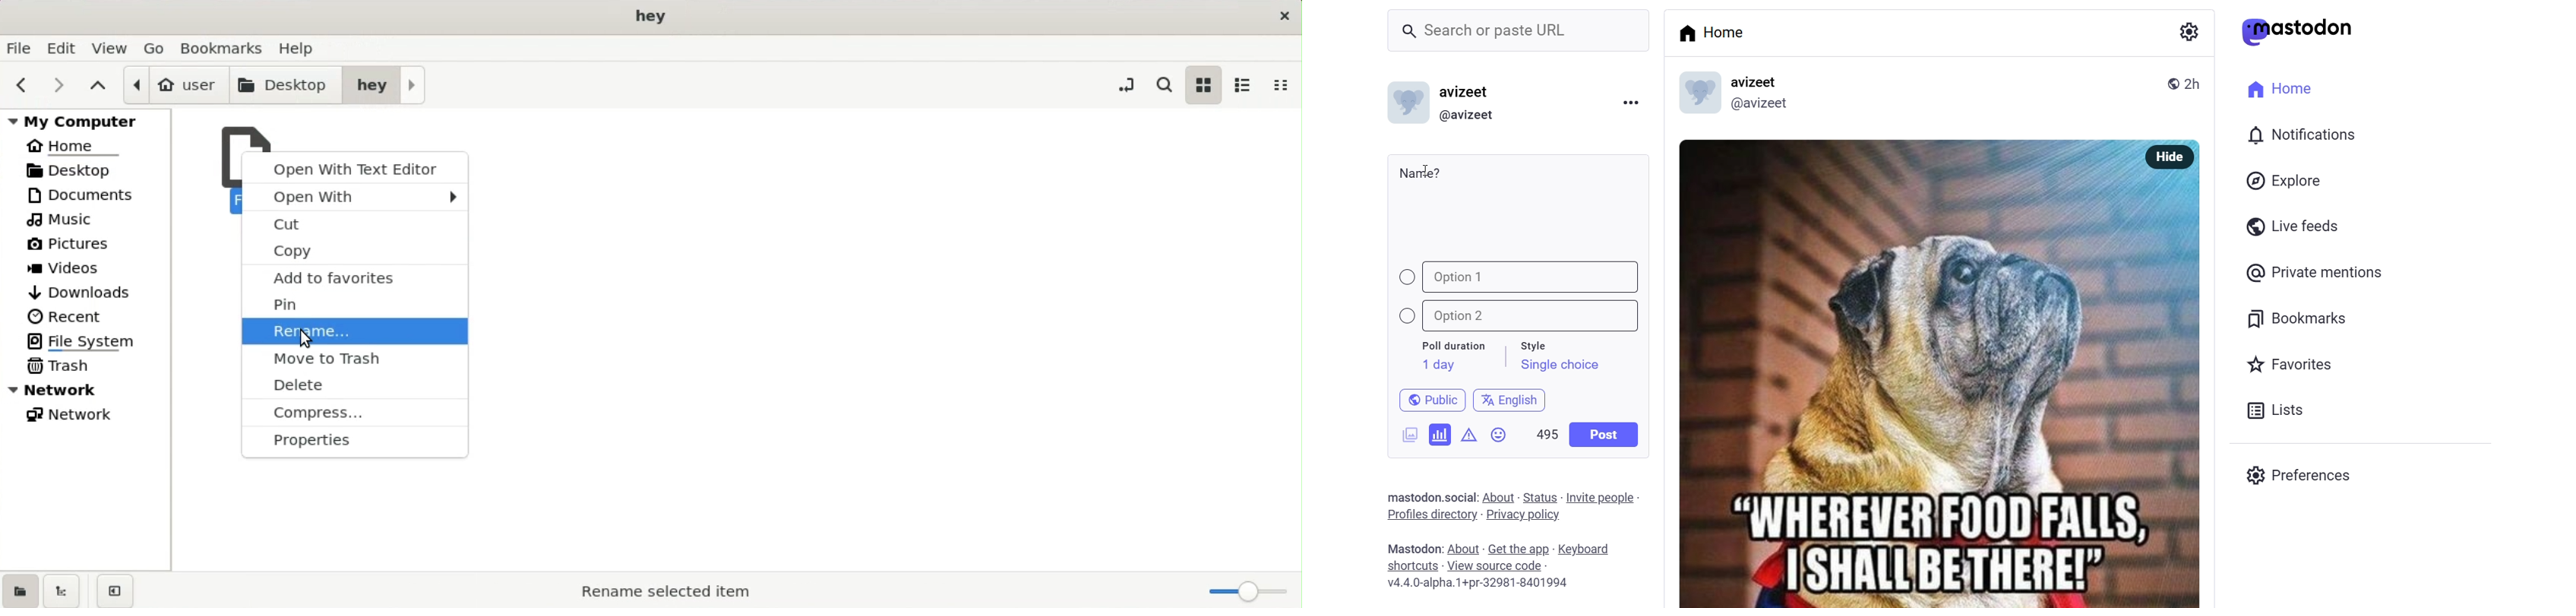 This screenshot has height=616, width=2576. Describe the element at coordinates (62, 591) in the screenshot. I see `show treeview` at that location.